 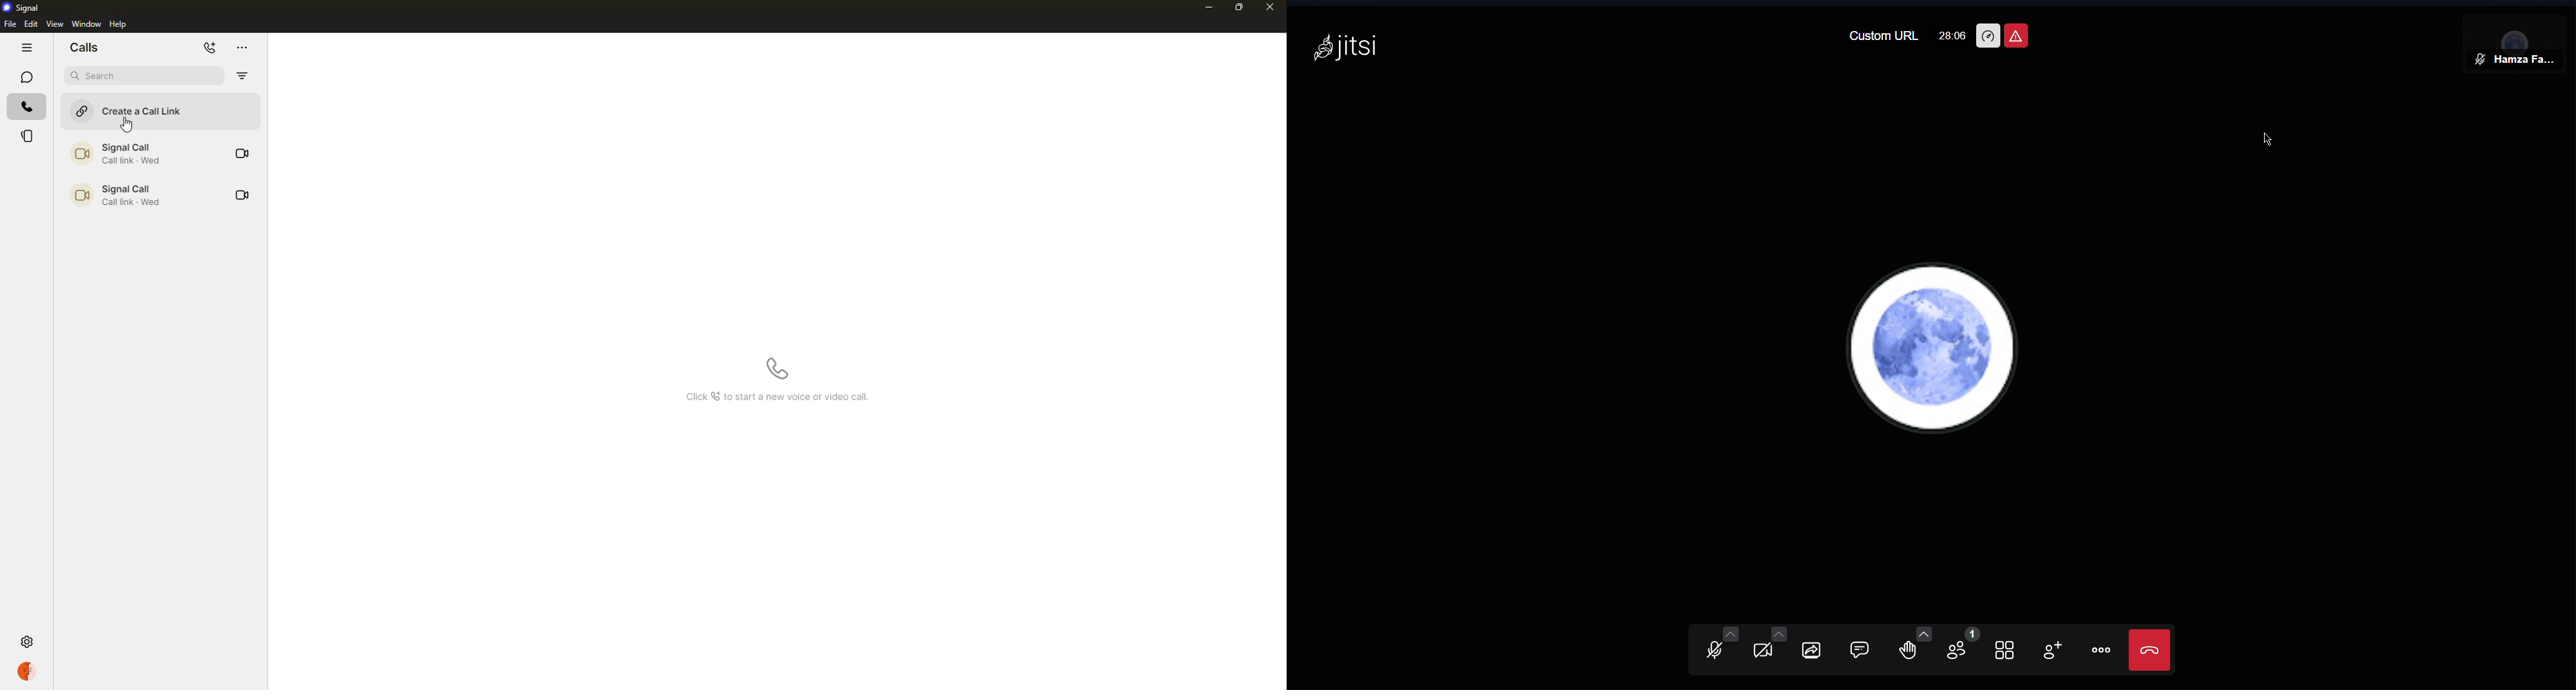 What do you see at coordinates (1819, 647) in the screenshot?
I see `Share Screen` at bounding box center [1819, 647].